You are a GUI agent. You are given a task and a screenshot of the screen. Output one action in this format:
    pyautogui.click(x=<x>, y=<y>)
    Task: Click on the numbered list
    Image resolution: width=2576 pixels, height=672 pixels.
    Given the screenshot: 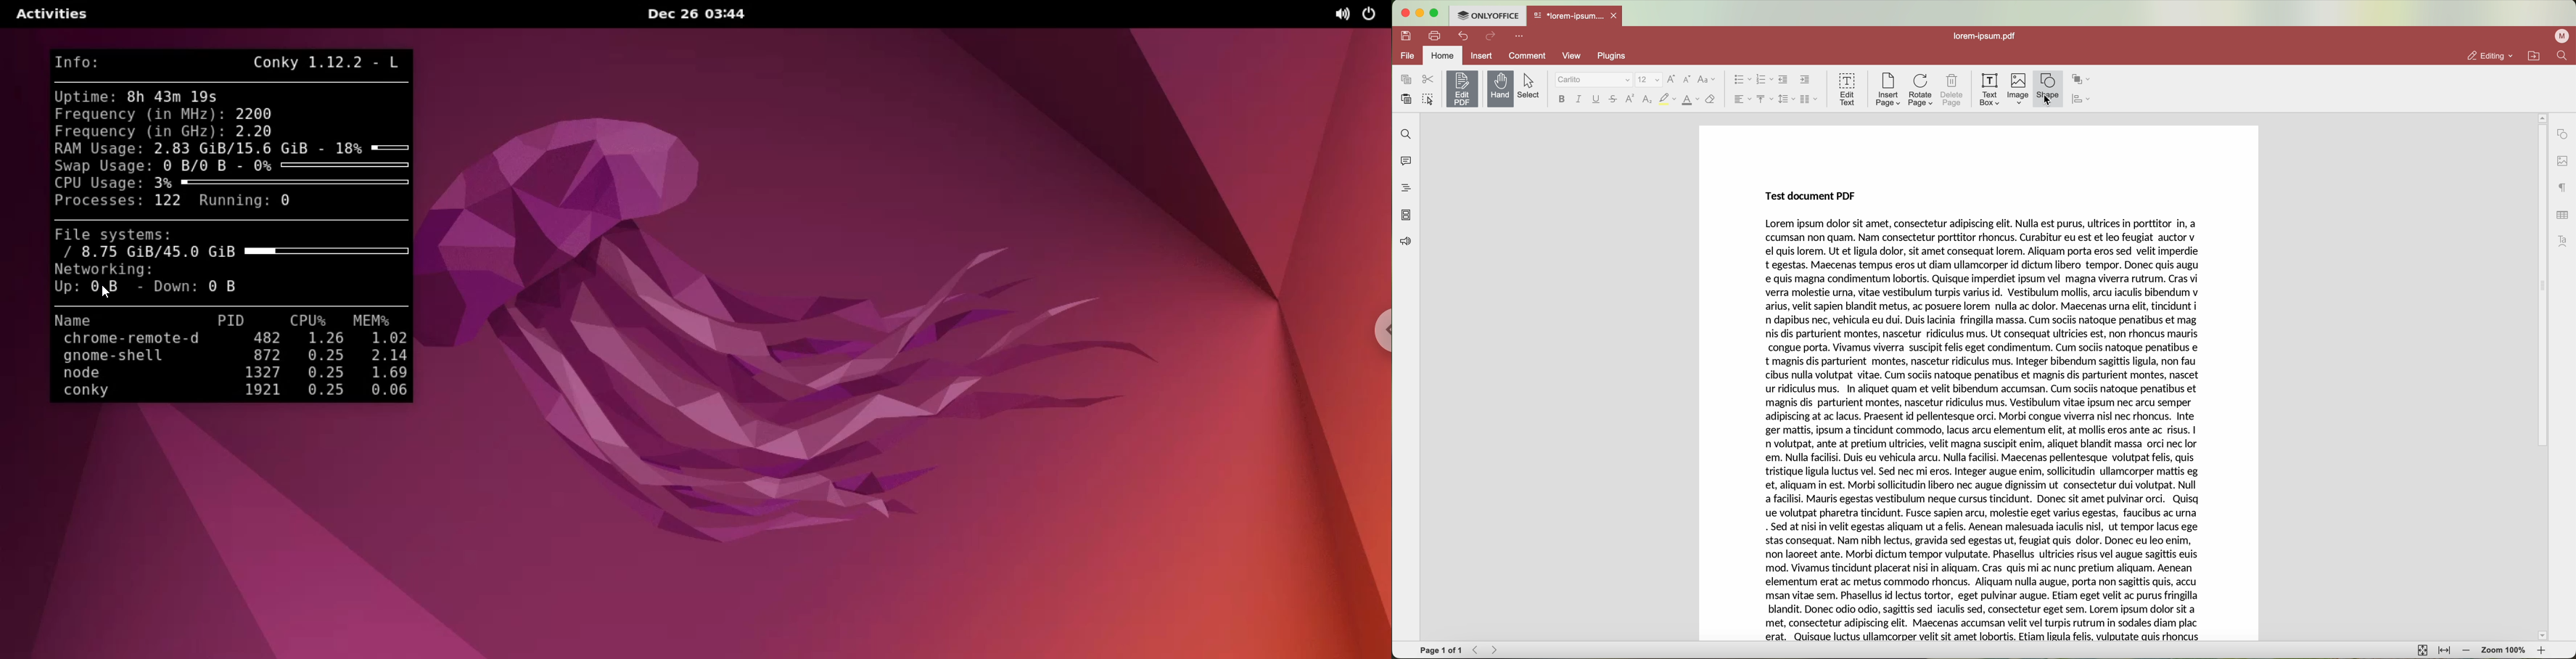 What is the action you would take?
    pyautogui.click(x=1764, y=79)
    